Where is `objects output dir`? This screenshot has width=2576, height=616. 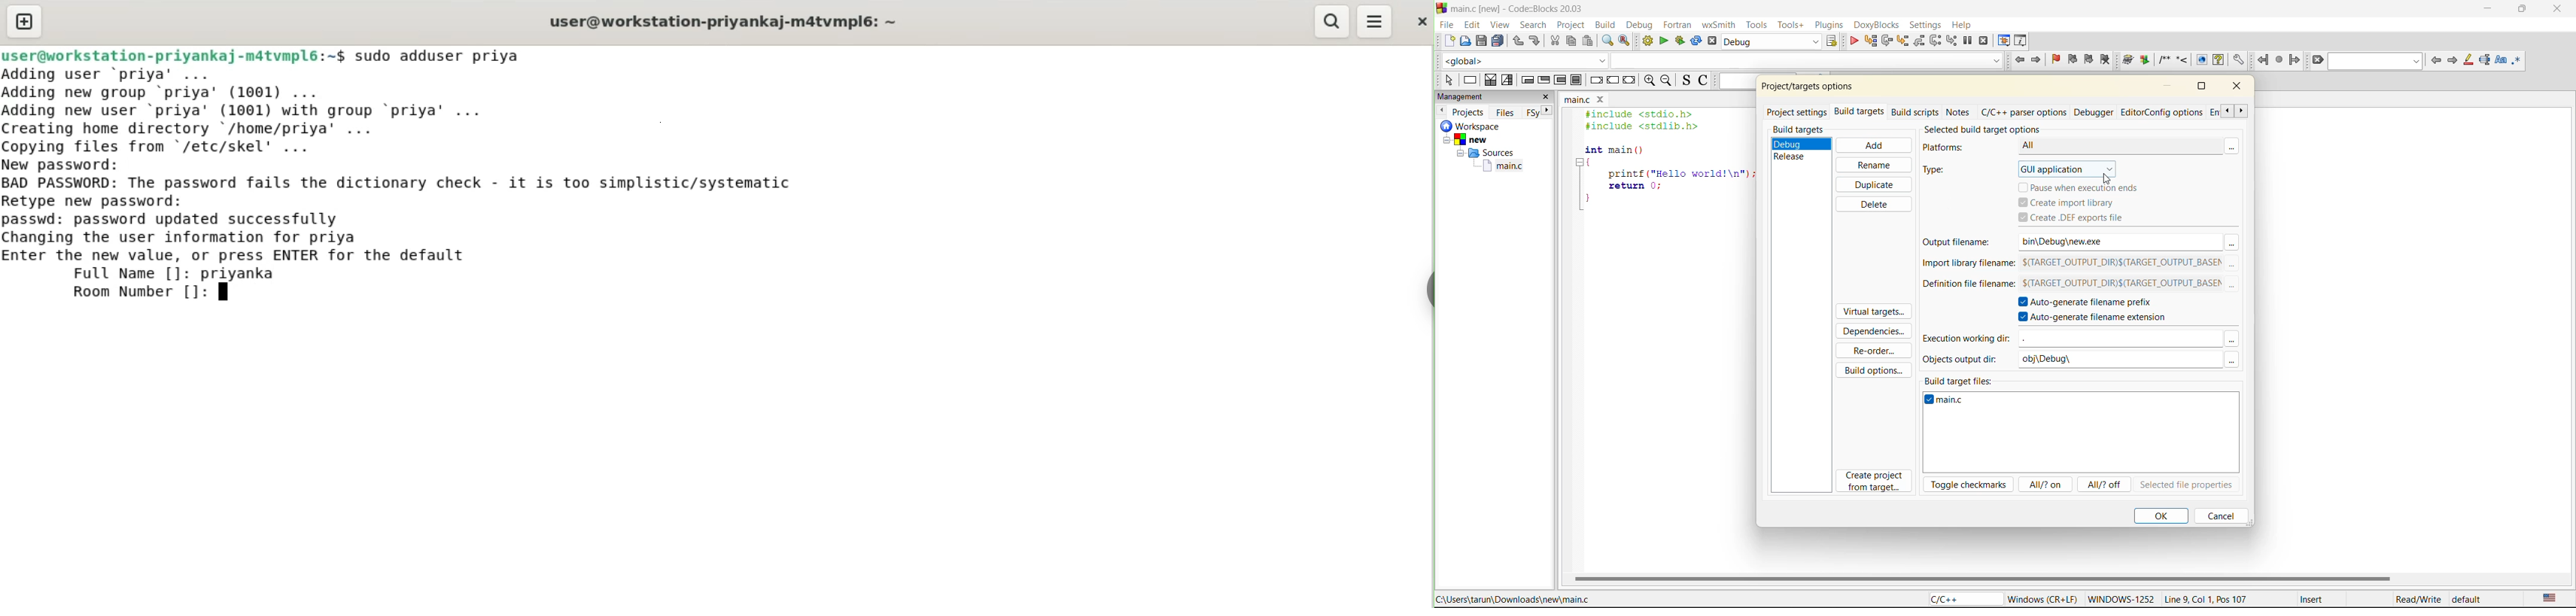 objects output dir is located at coordinates (1964, 359).